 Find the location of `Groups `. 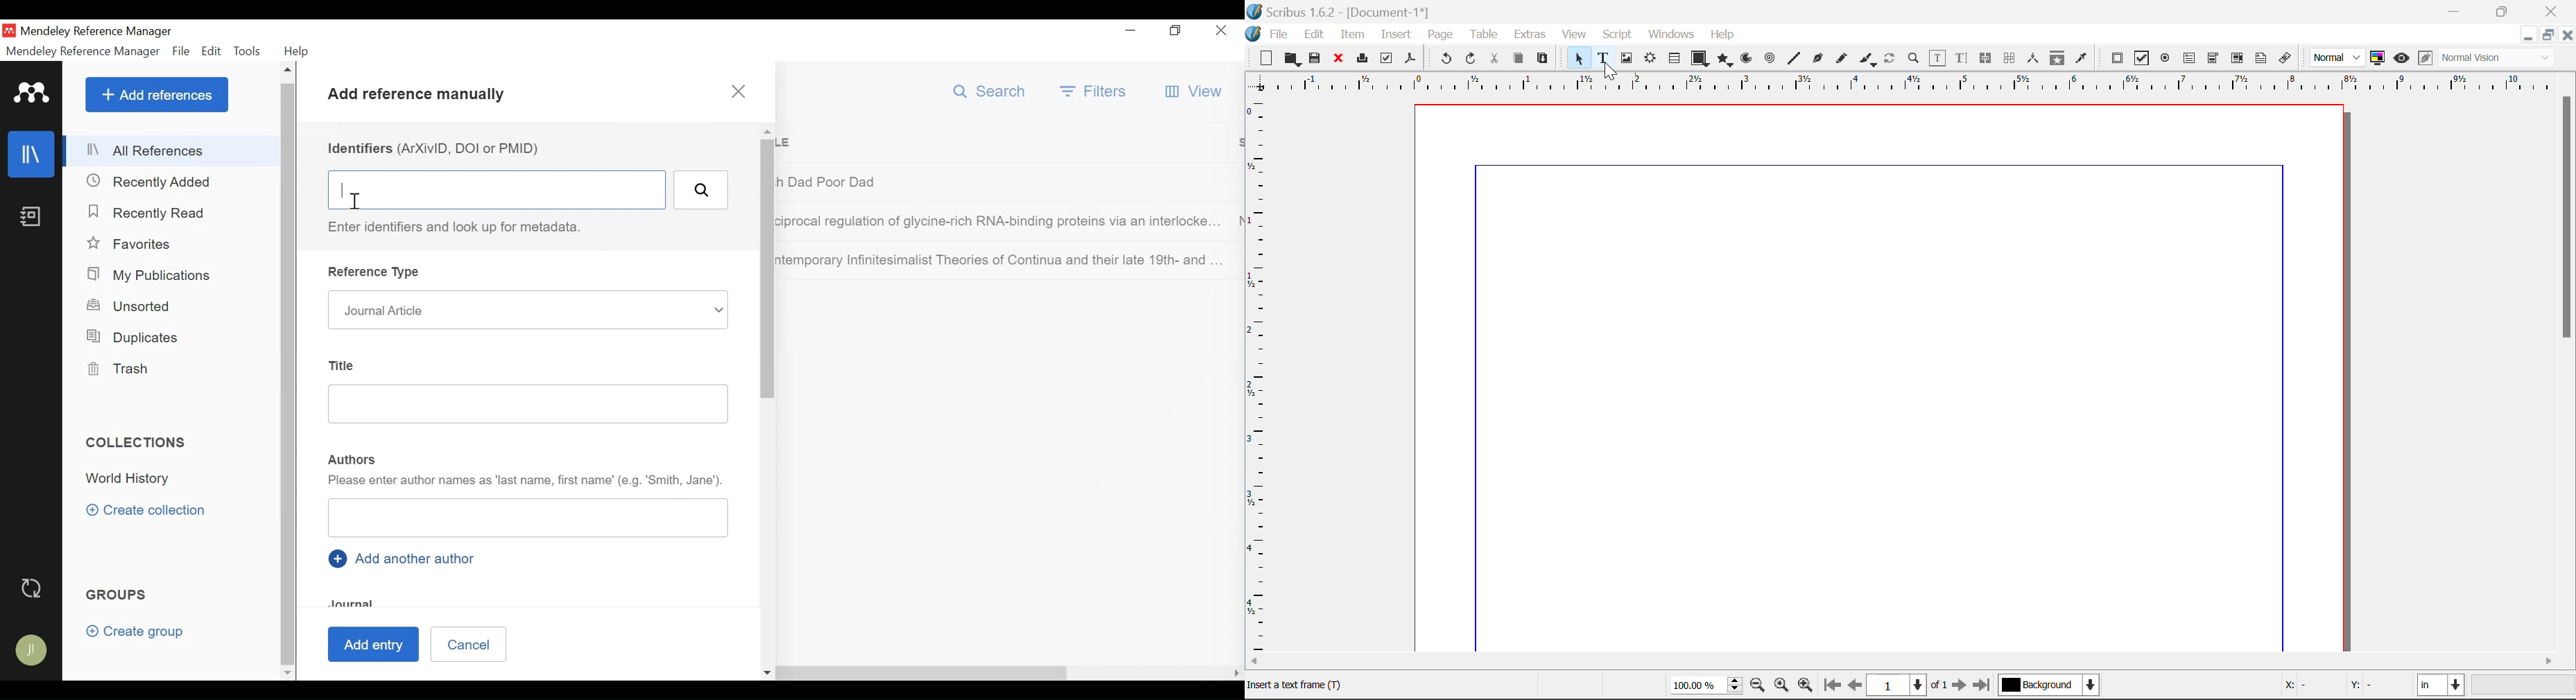

Groups  is located at coordinates (117, 596).